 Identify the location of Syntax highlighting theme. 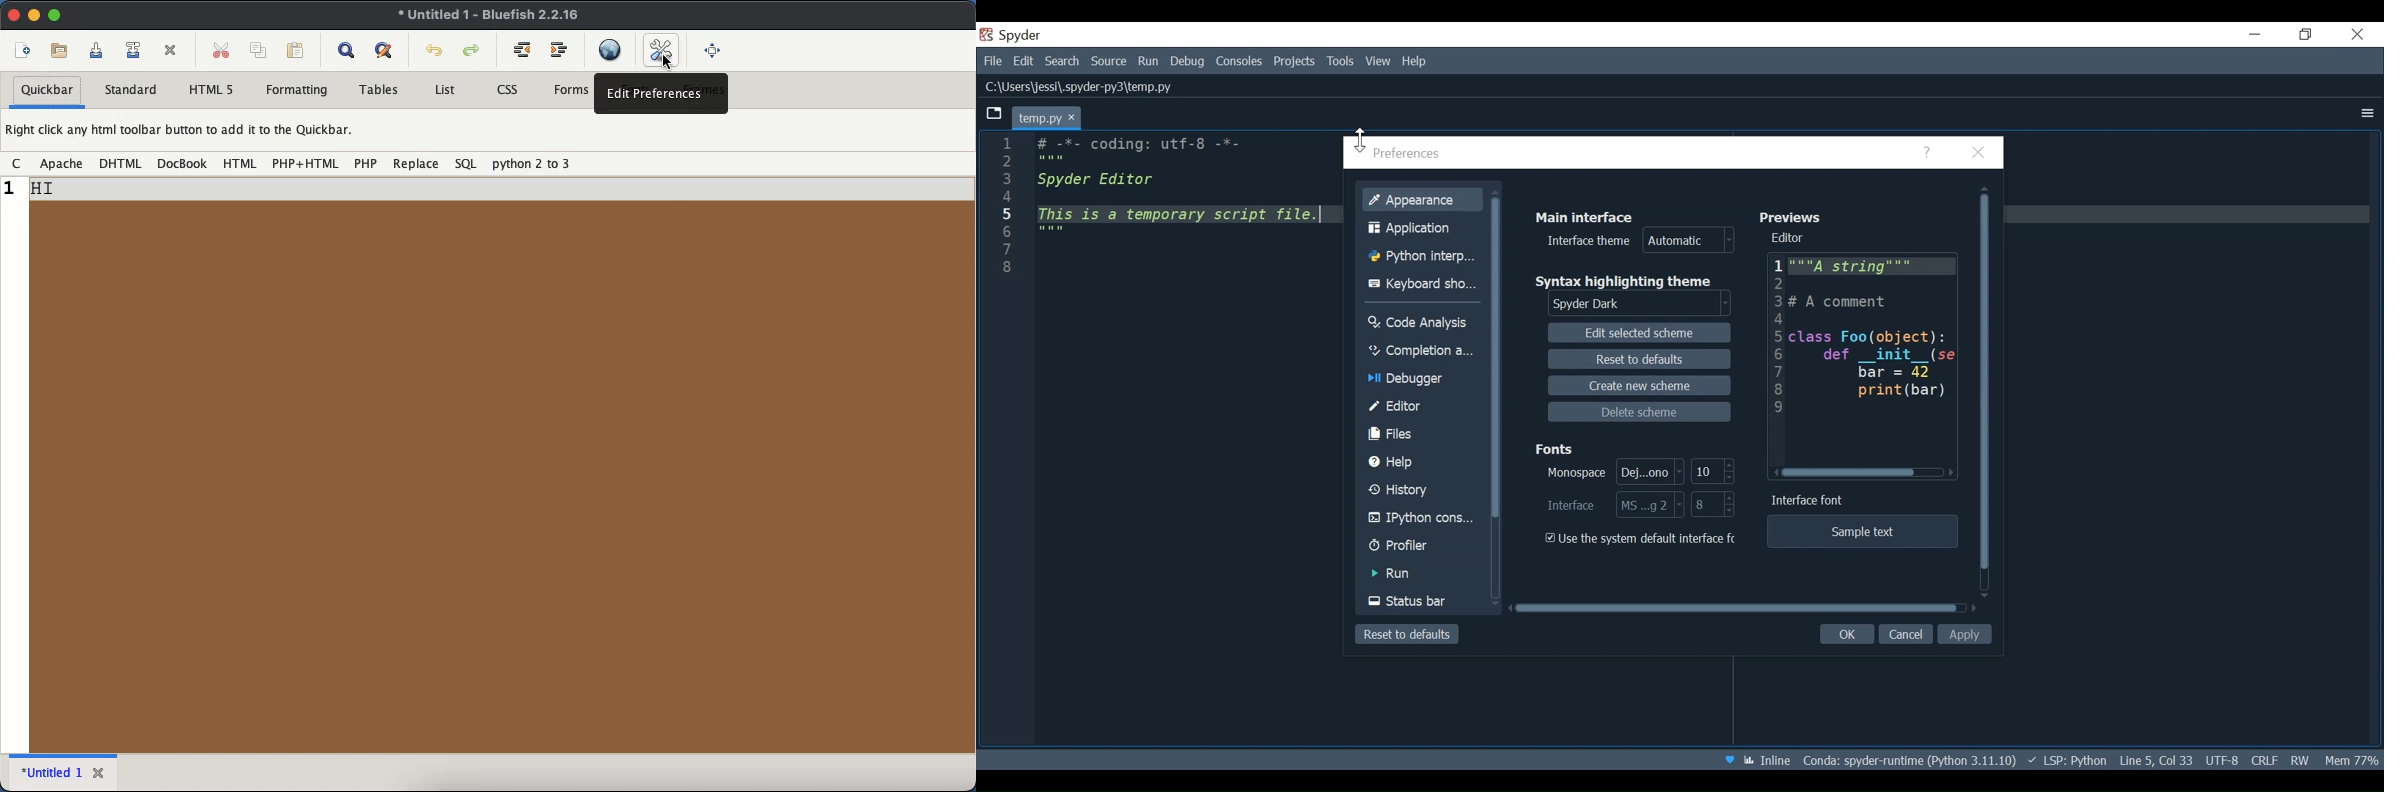
(1626, 281).